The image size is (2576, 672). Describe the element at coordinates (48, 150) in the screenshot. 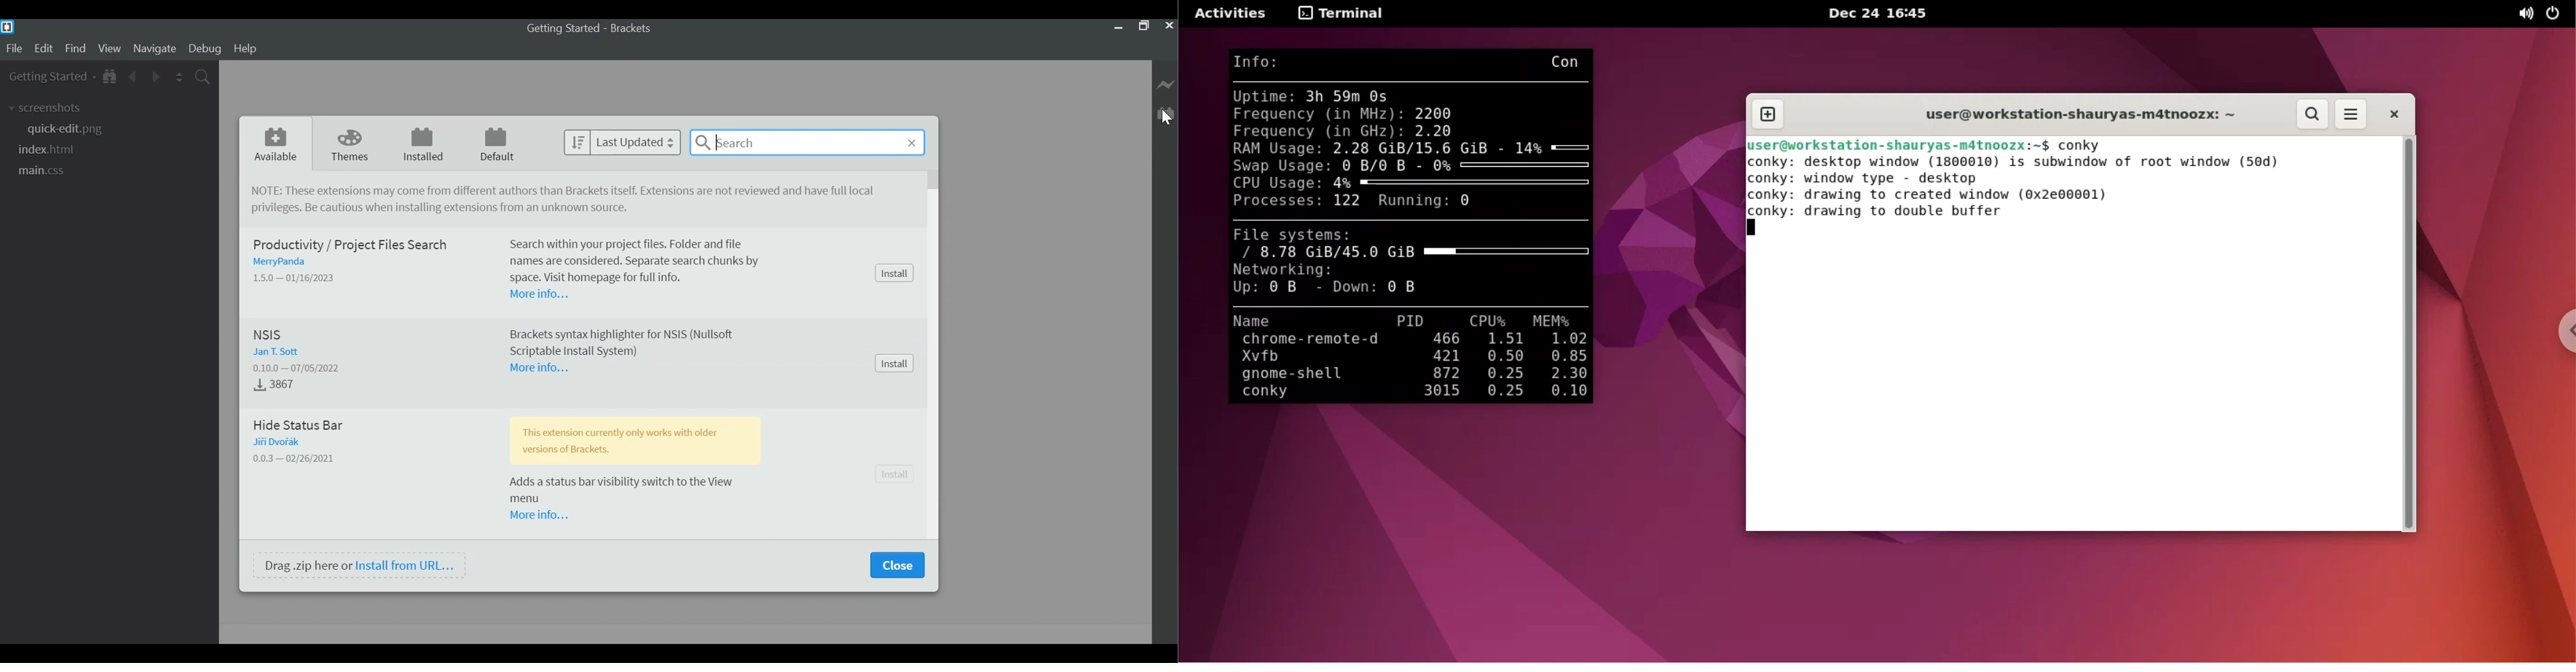

I see `html file` at that location.